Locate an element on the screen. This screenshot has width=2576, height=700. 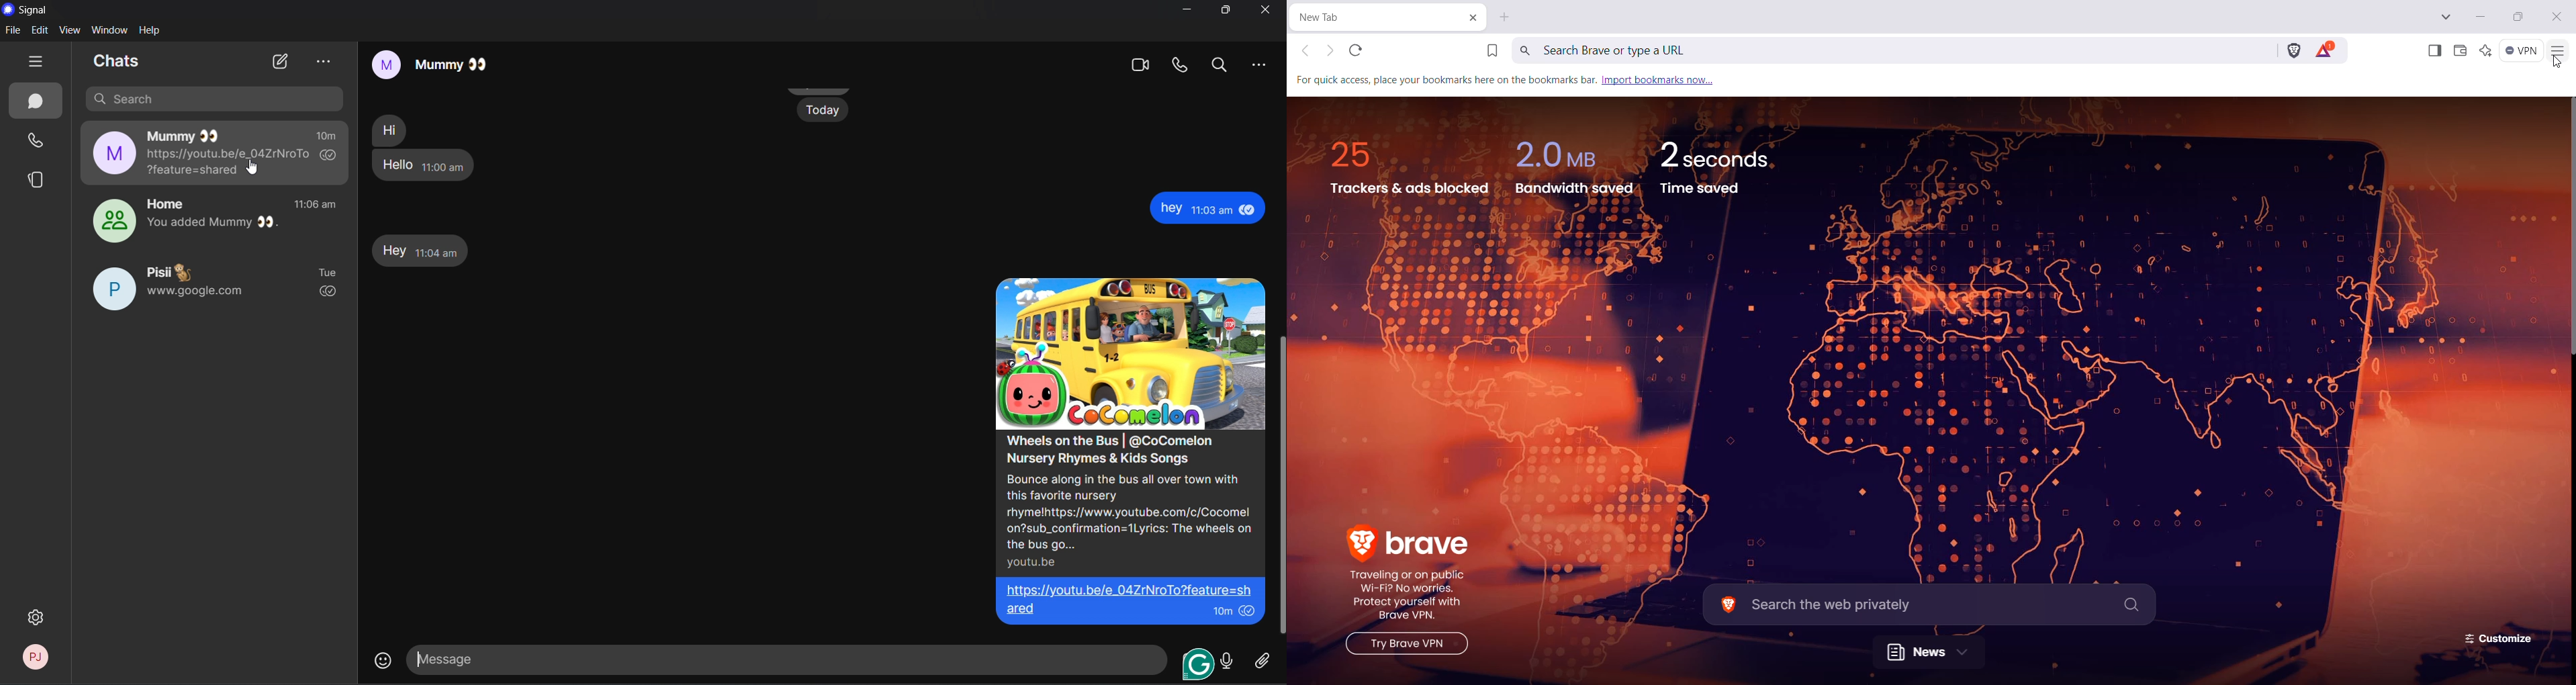
Show Sidebar is located at coordinates (2433, 50).